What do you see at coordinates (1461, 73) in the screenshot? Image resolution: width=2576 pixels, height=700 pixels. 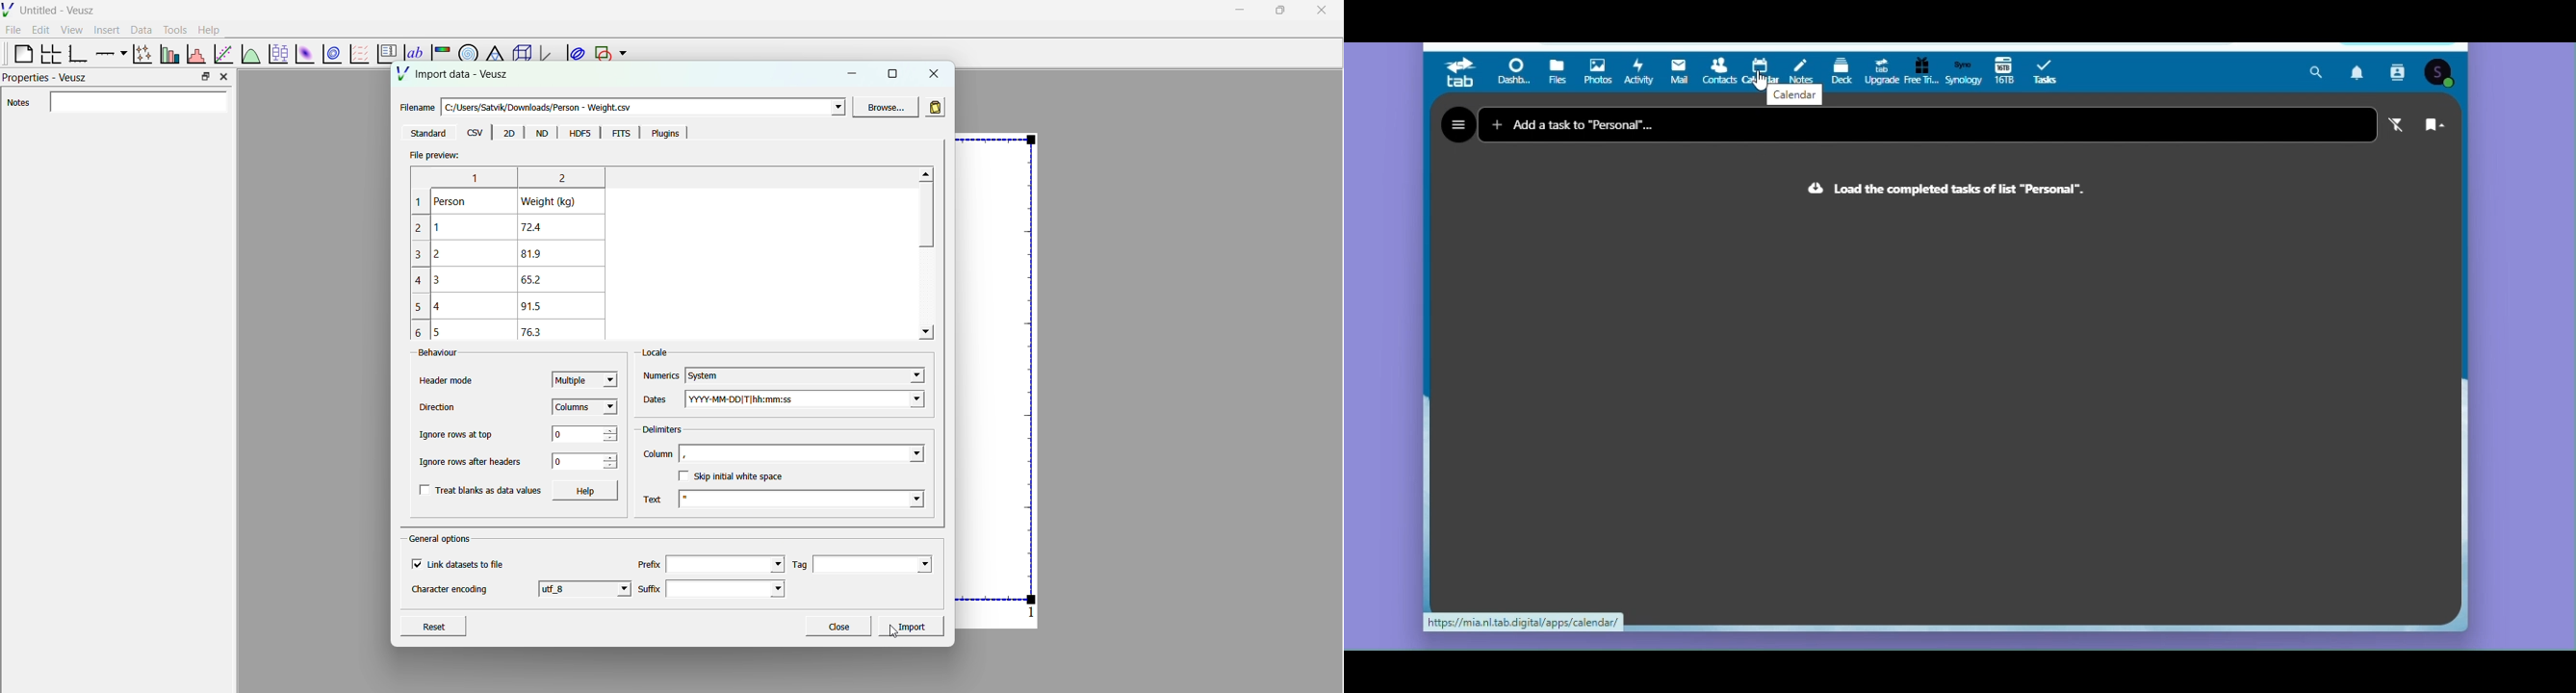 I see `tab` at bounding box center [1461, 73].